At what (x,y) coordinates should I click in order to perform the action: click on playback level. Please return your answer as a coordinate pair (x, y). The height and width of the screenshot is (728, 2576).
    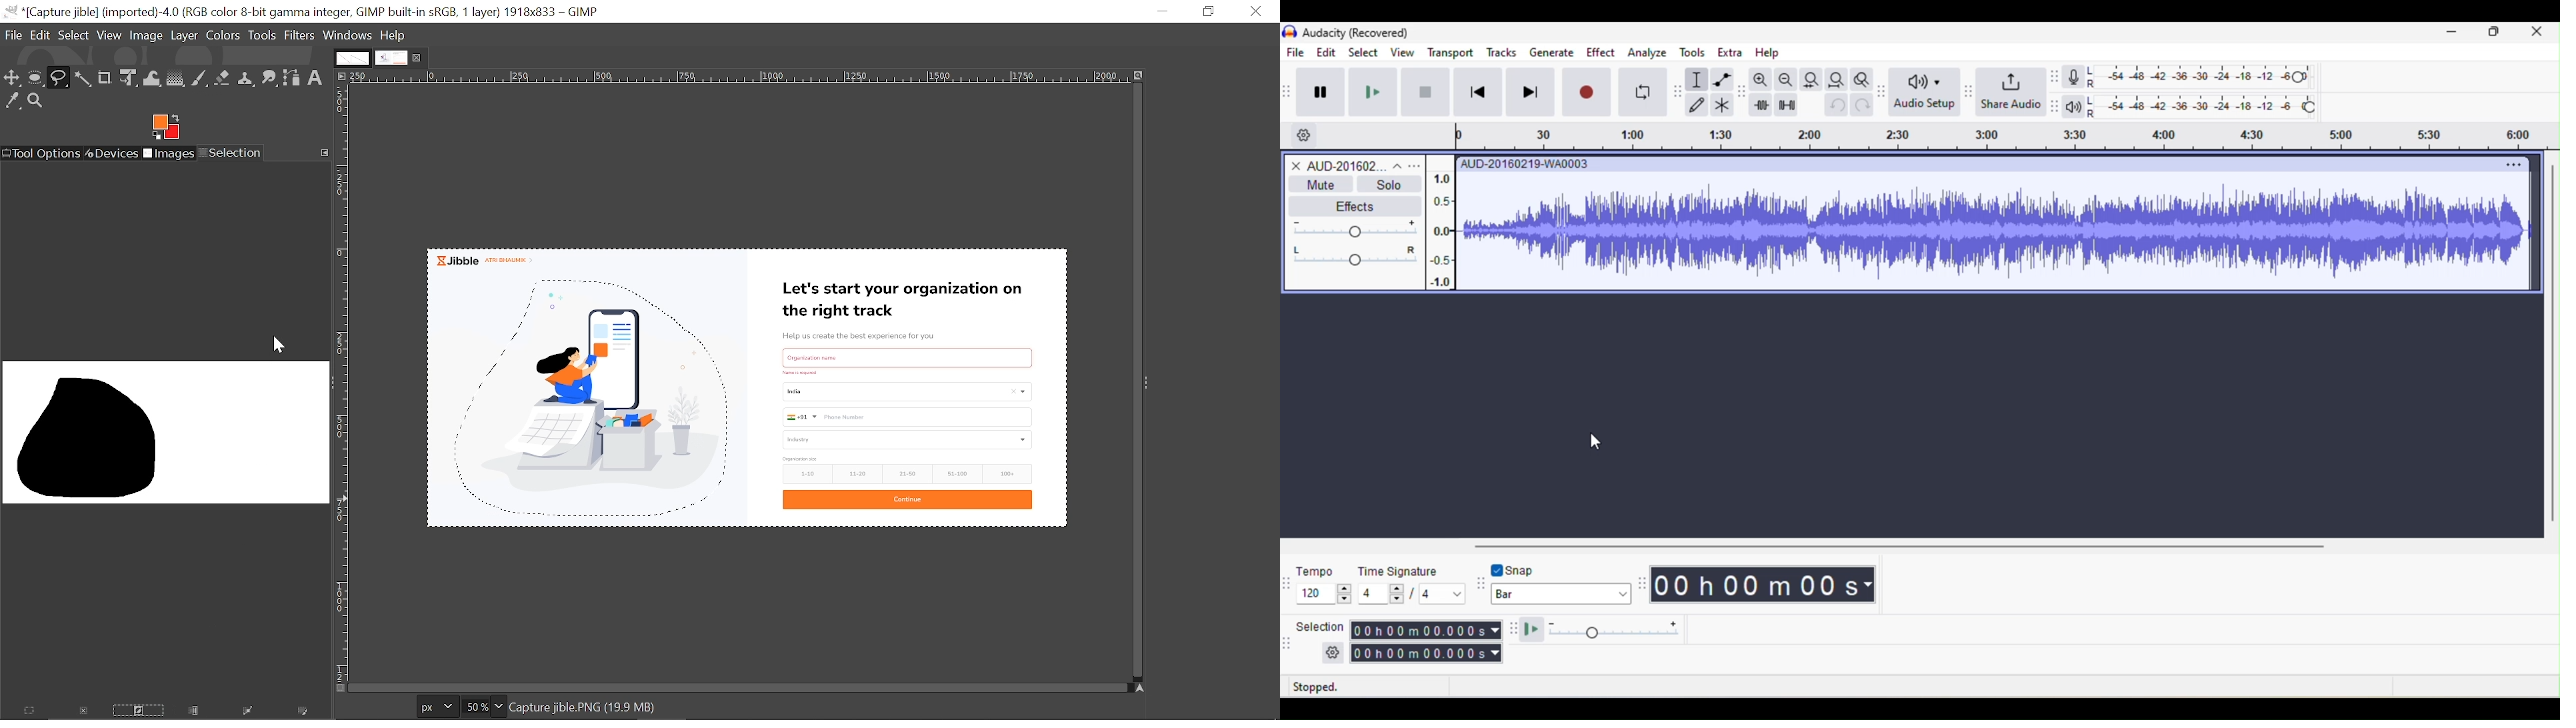
    Looking at the image, I should click on (2202, 104).